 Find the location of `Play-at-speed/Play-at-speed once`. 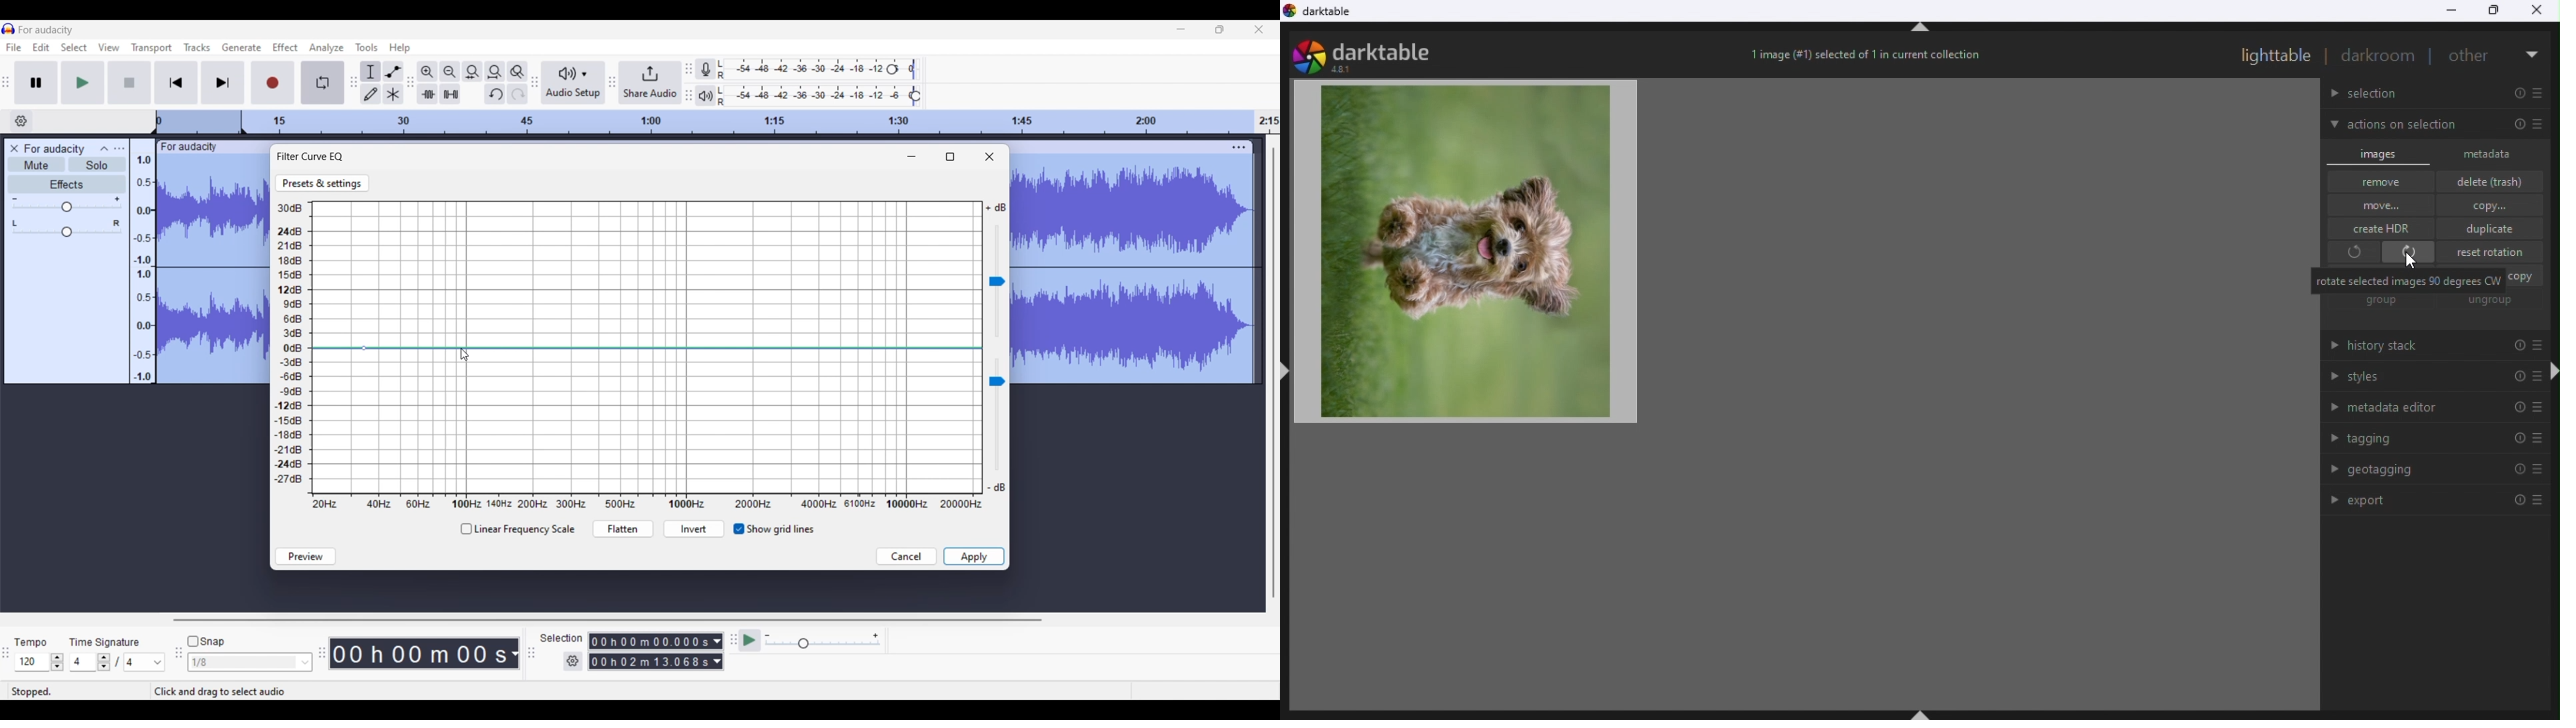

Play-at-speed/Play-at-speed once is located at coordinates (751, 641).